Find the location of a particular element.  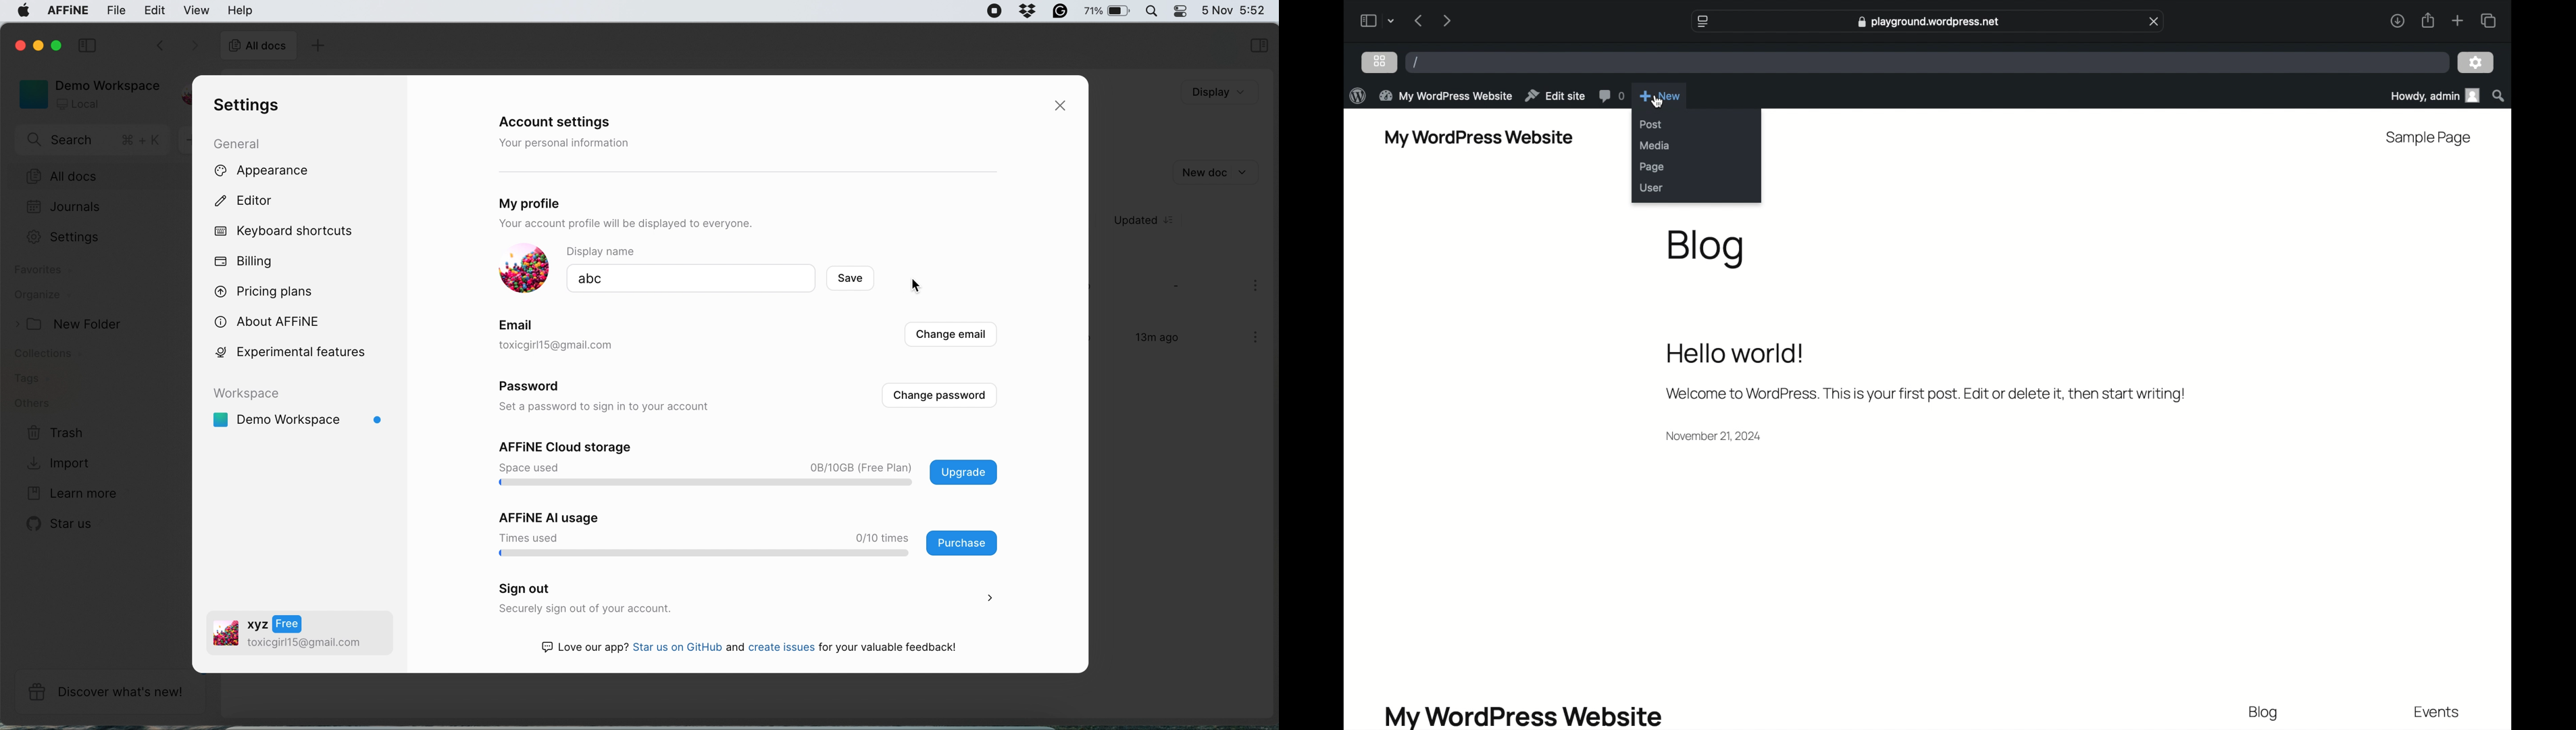

settings is located at coordinates (243, 106).